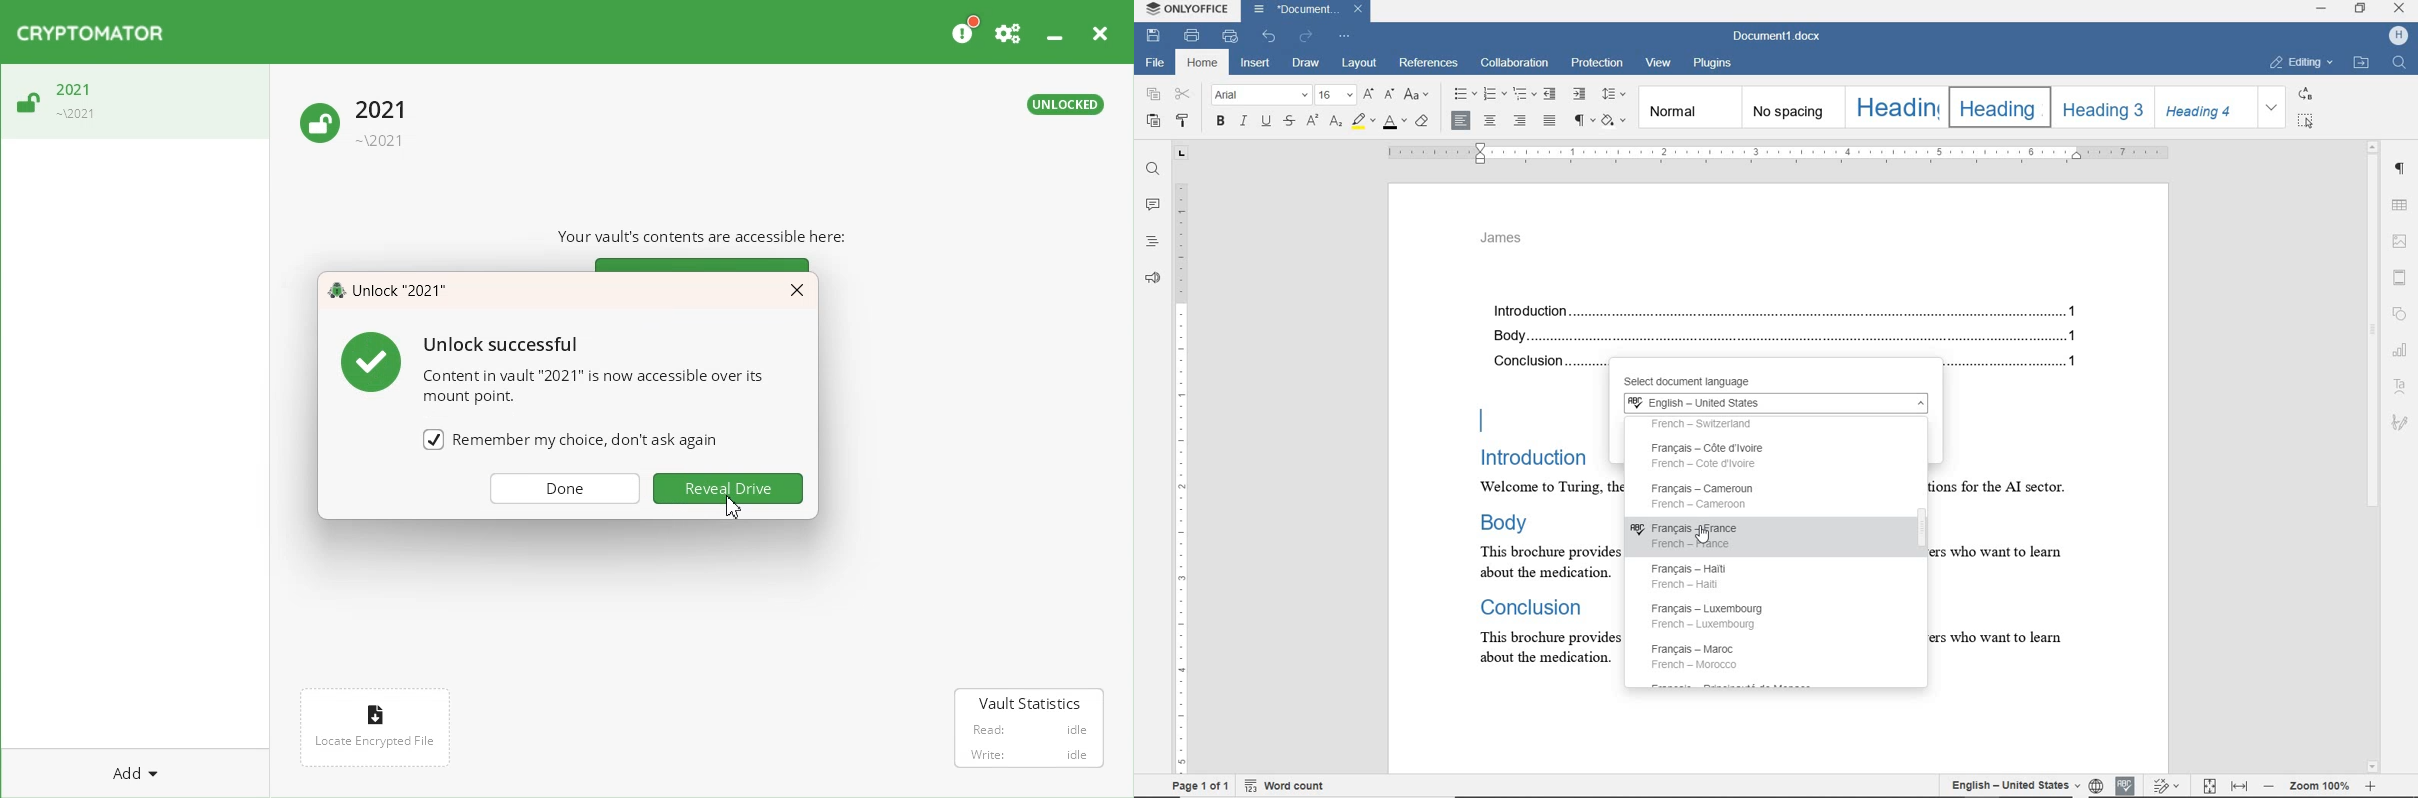 The image size is (2436, 812). Describe the element at coordinates (2401, 171) in the screenshot. I see `paragraph settings` at that location.